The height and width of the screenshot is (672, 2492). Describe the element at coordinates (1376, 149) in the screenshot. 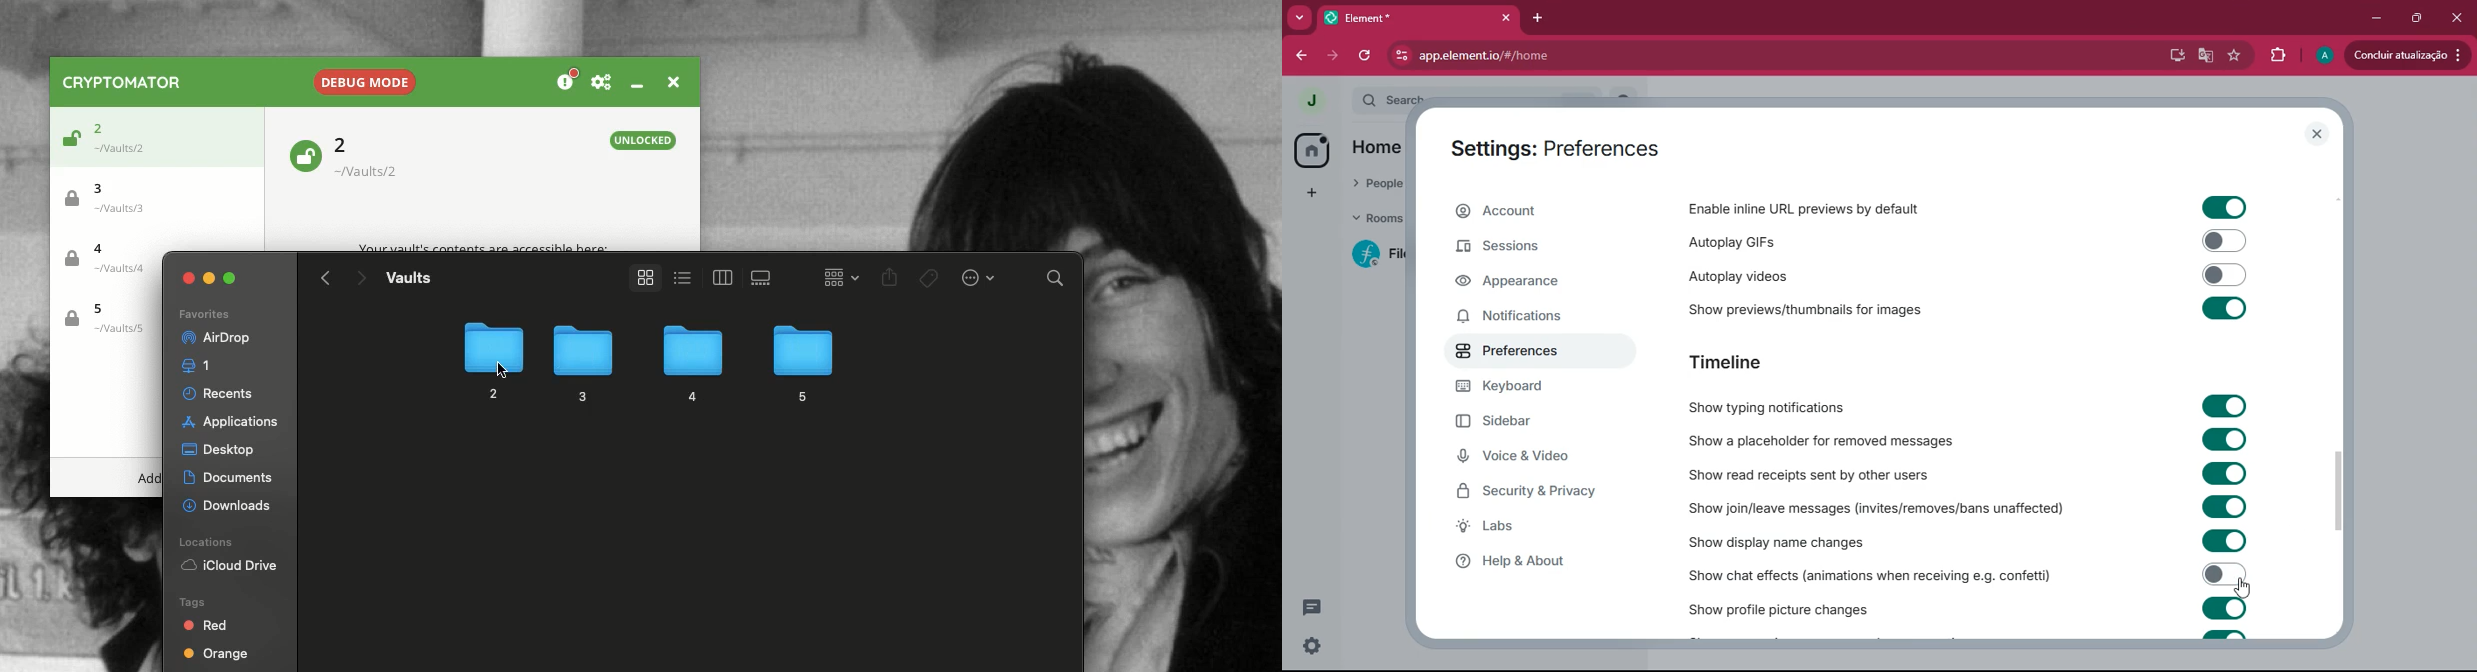

I see `home` at that location.